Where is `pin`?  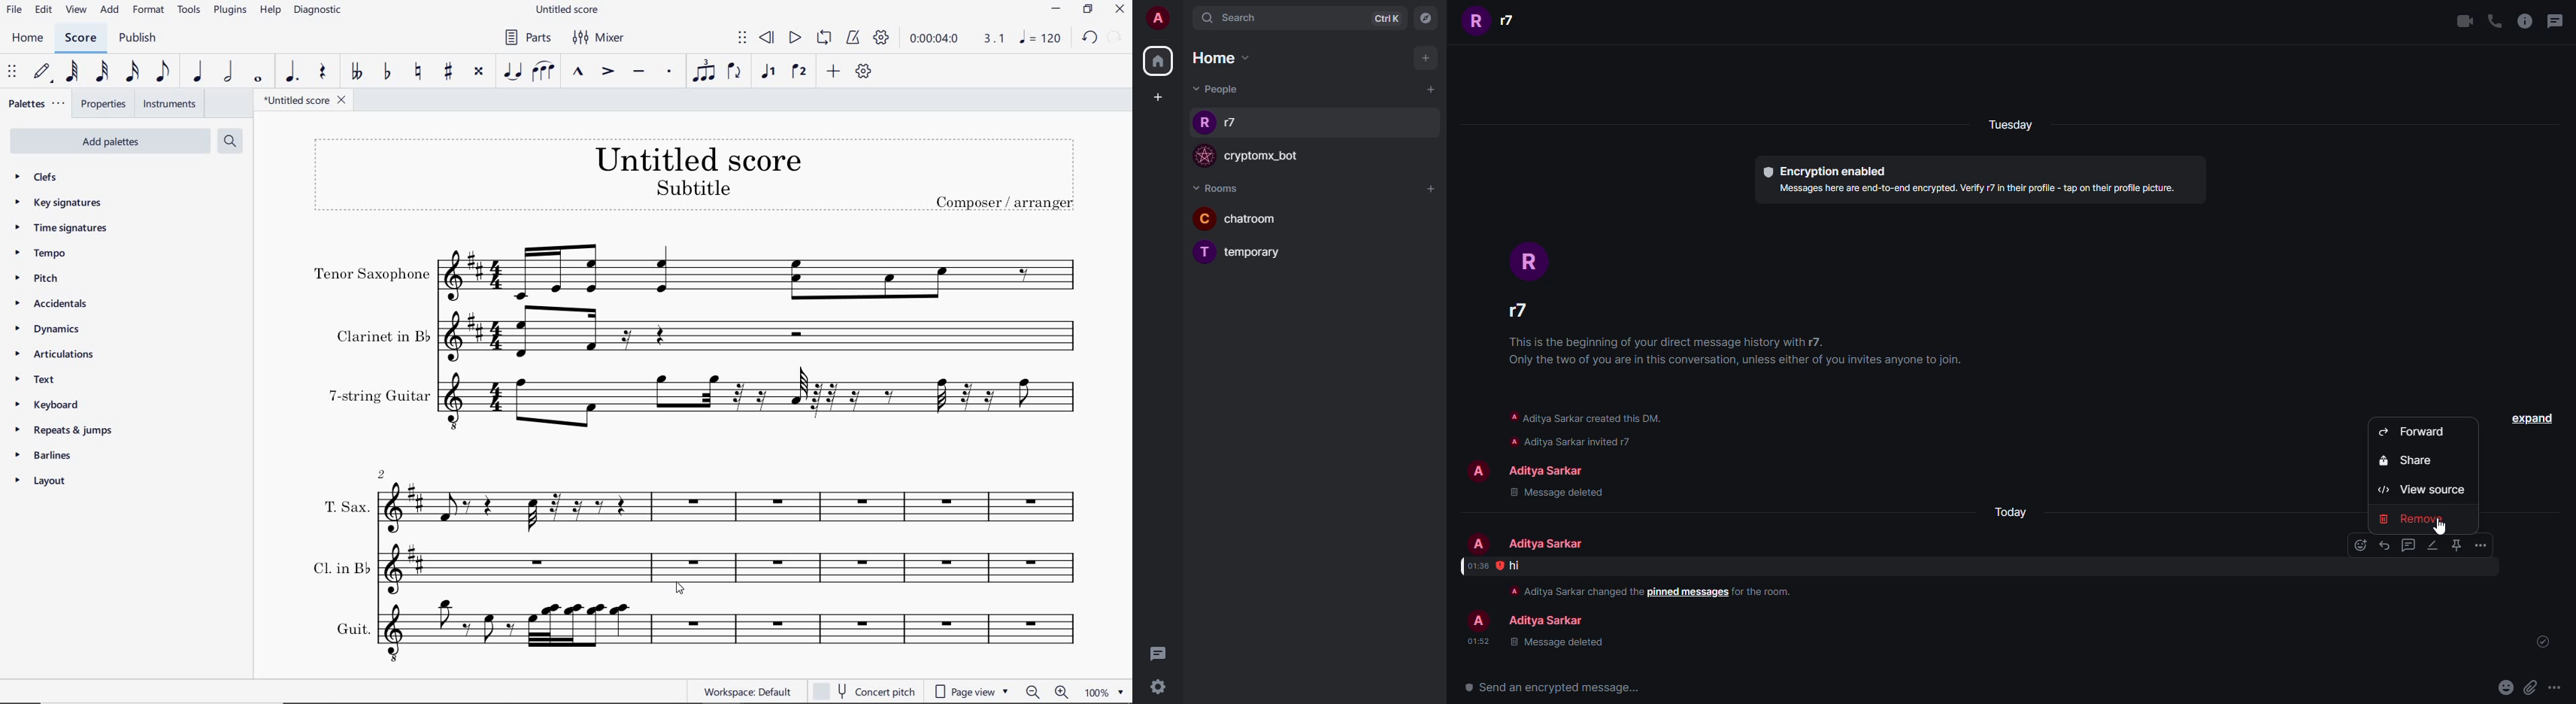
pin is located at coordinates (2455, 545).